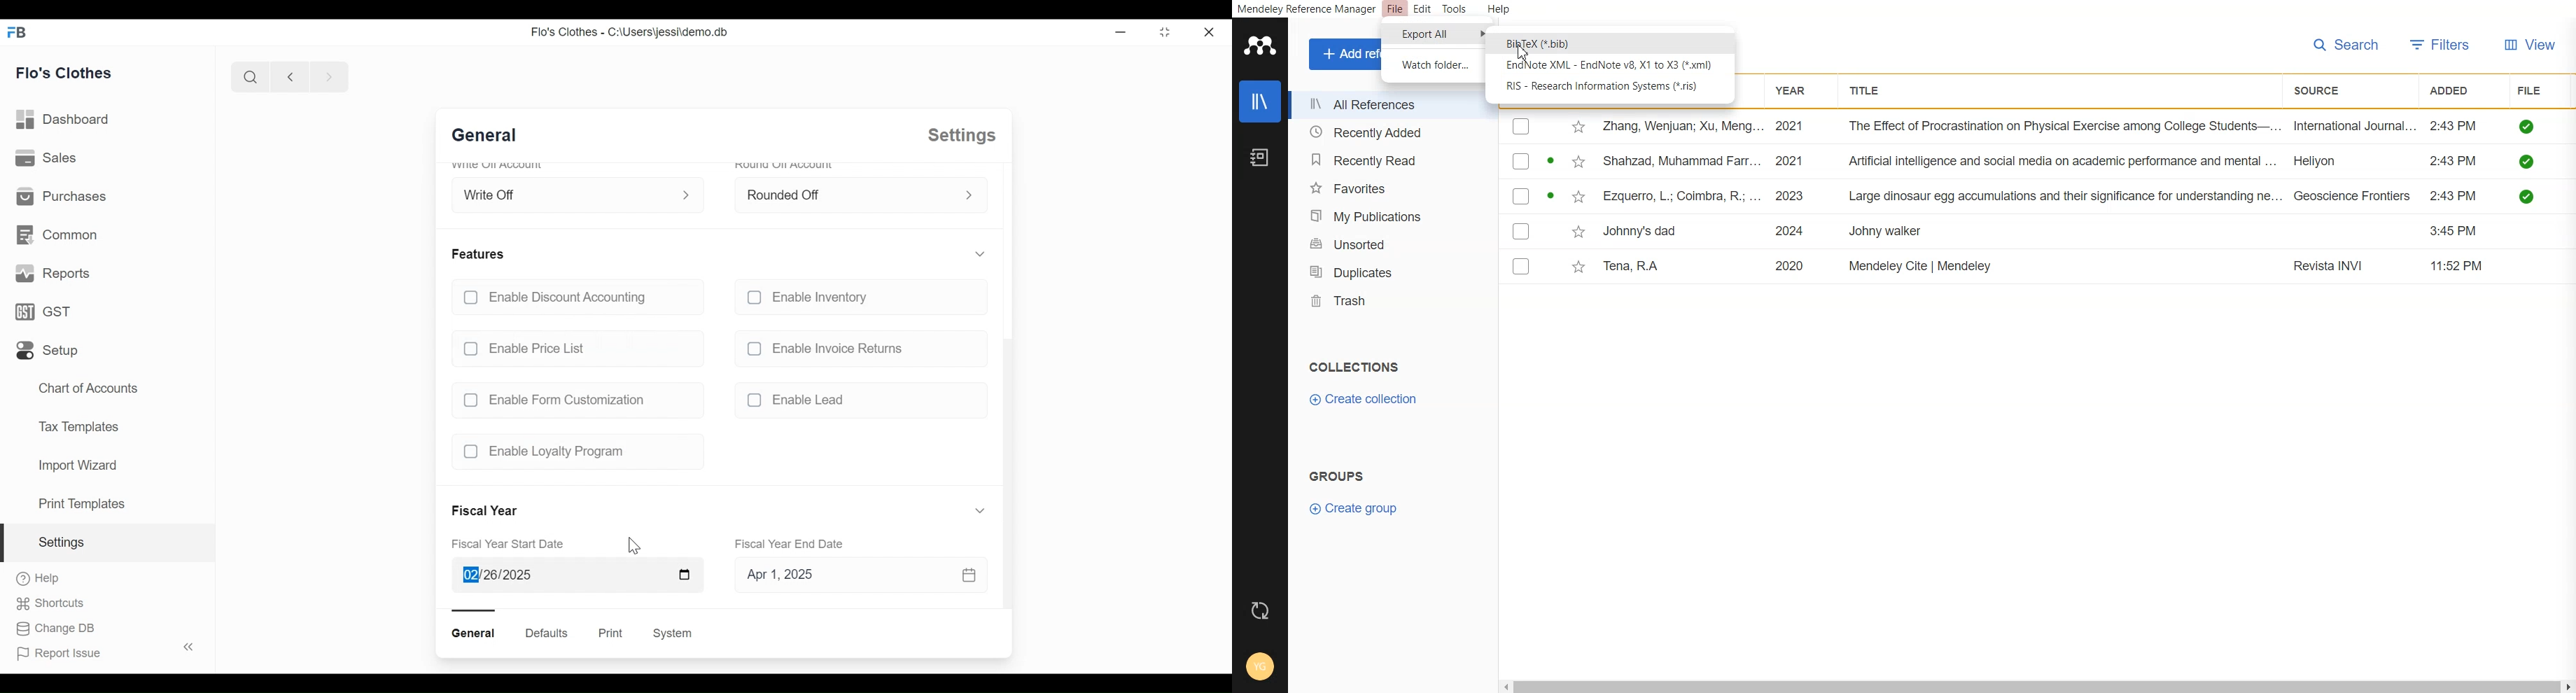 The height and width of the screenshot is (700, 2576). What do you see at coordinates (1211, 31) in the screenshot?
I see `Close` at bounding box center [1211, 31].